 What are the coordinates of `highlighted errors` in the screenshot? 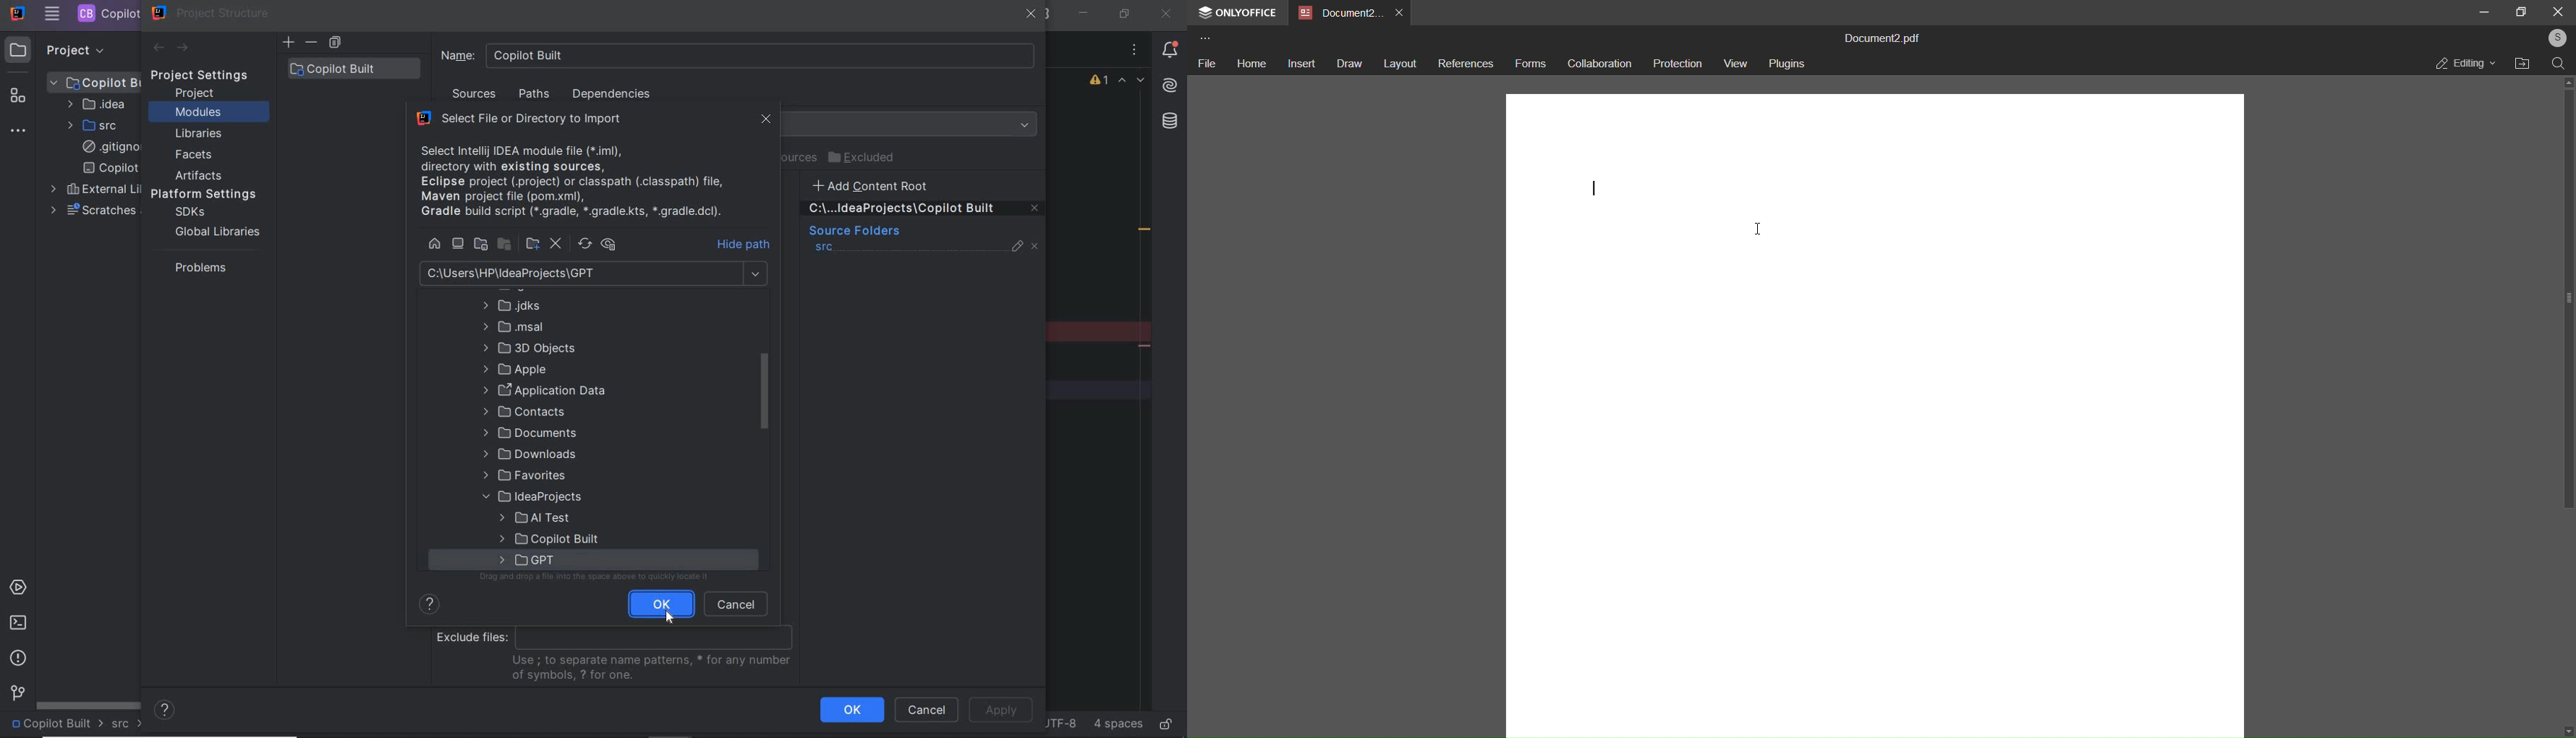 It's located at (1132, 82).